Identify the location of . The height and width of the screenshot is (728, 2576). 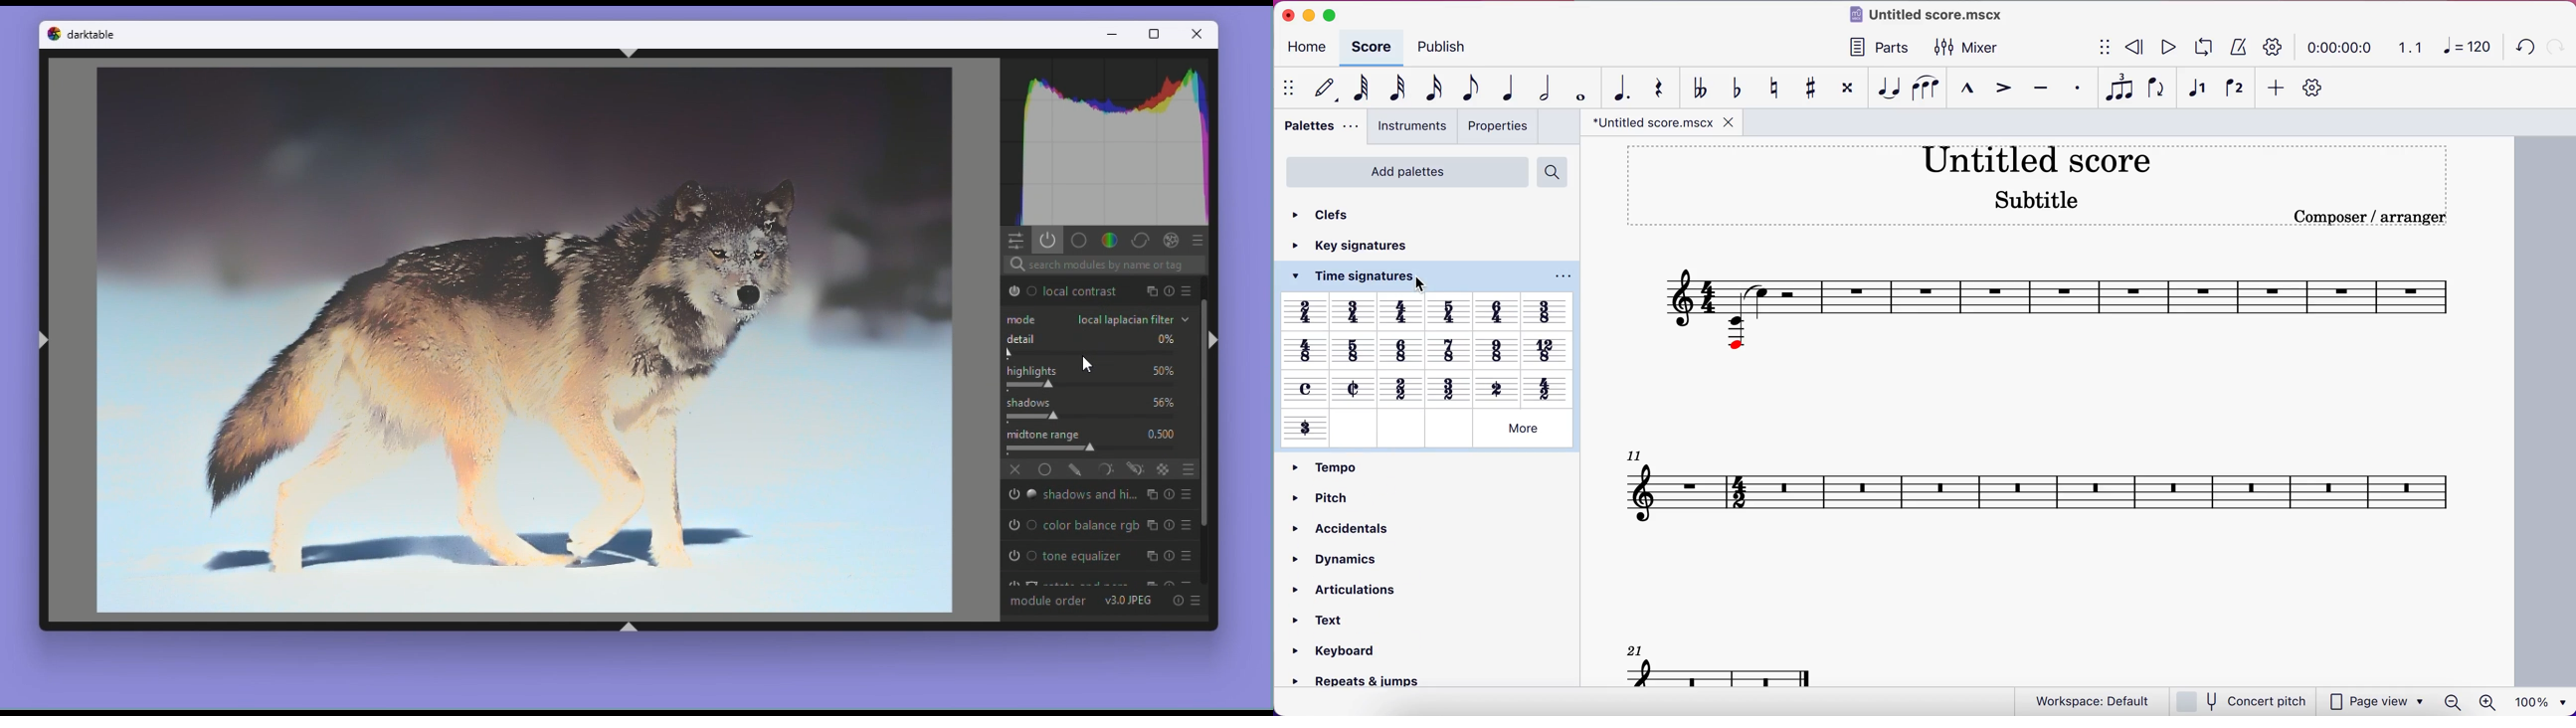
(1173, 241).